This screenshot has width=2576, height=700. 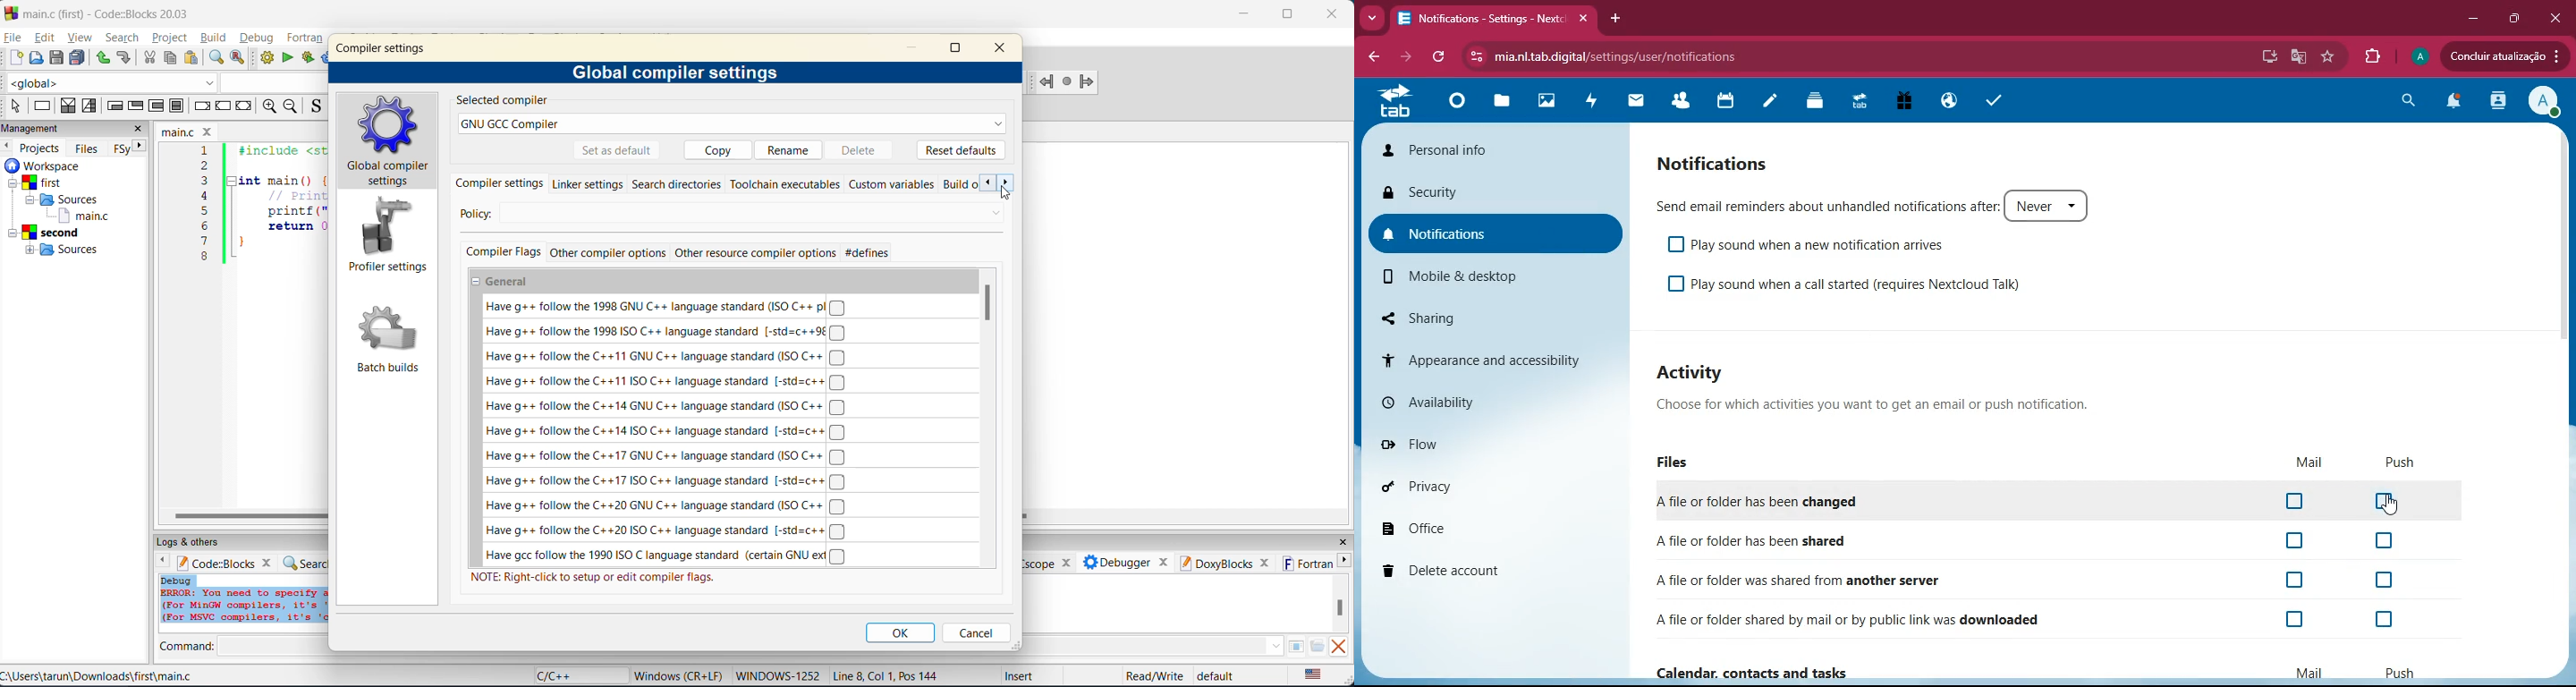 I want to click on view, so click(x=81, y=37).